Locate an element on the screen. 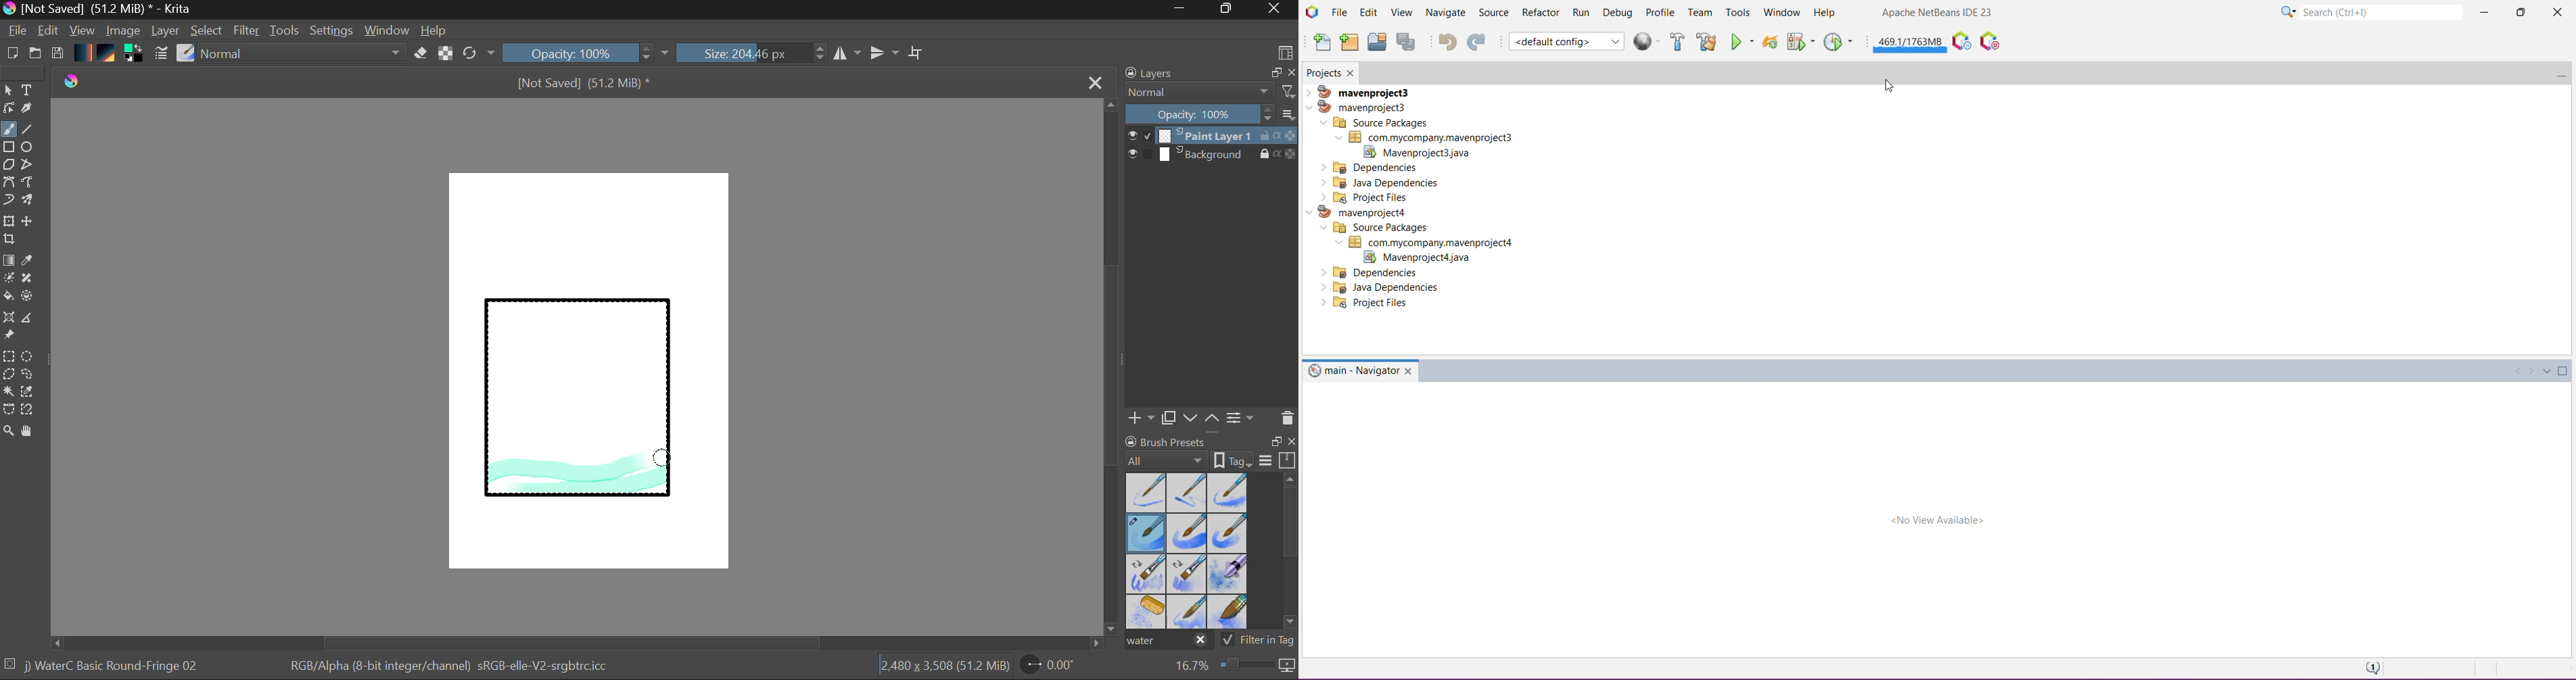 The height and width of the screenshot is (700, 2576). Select is located at coordinates (8, 91).